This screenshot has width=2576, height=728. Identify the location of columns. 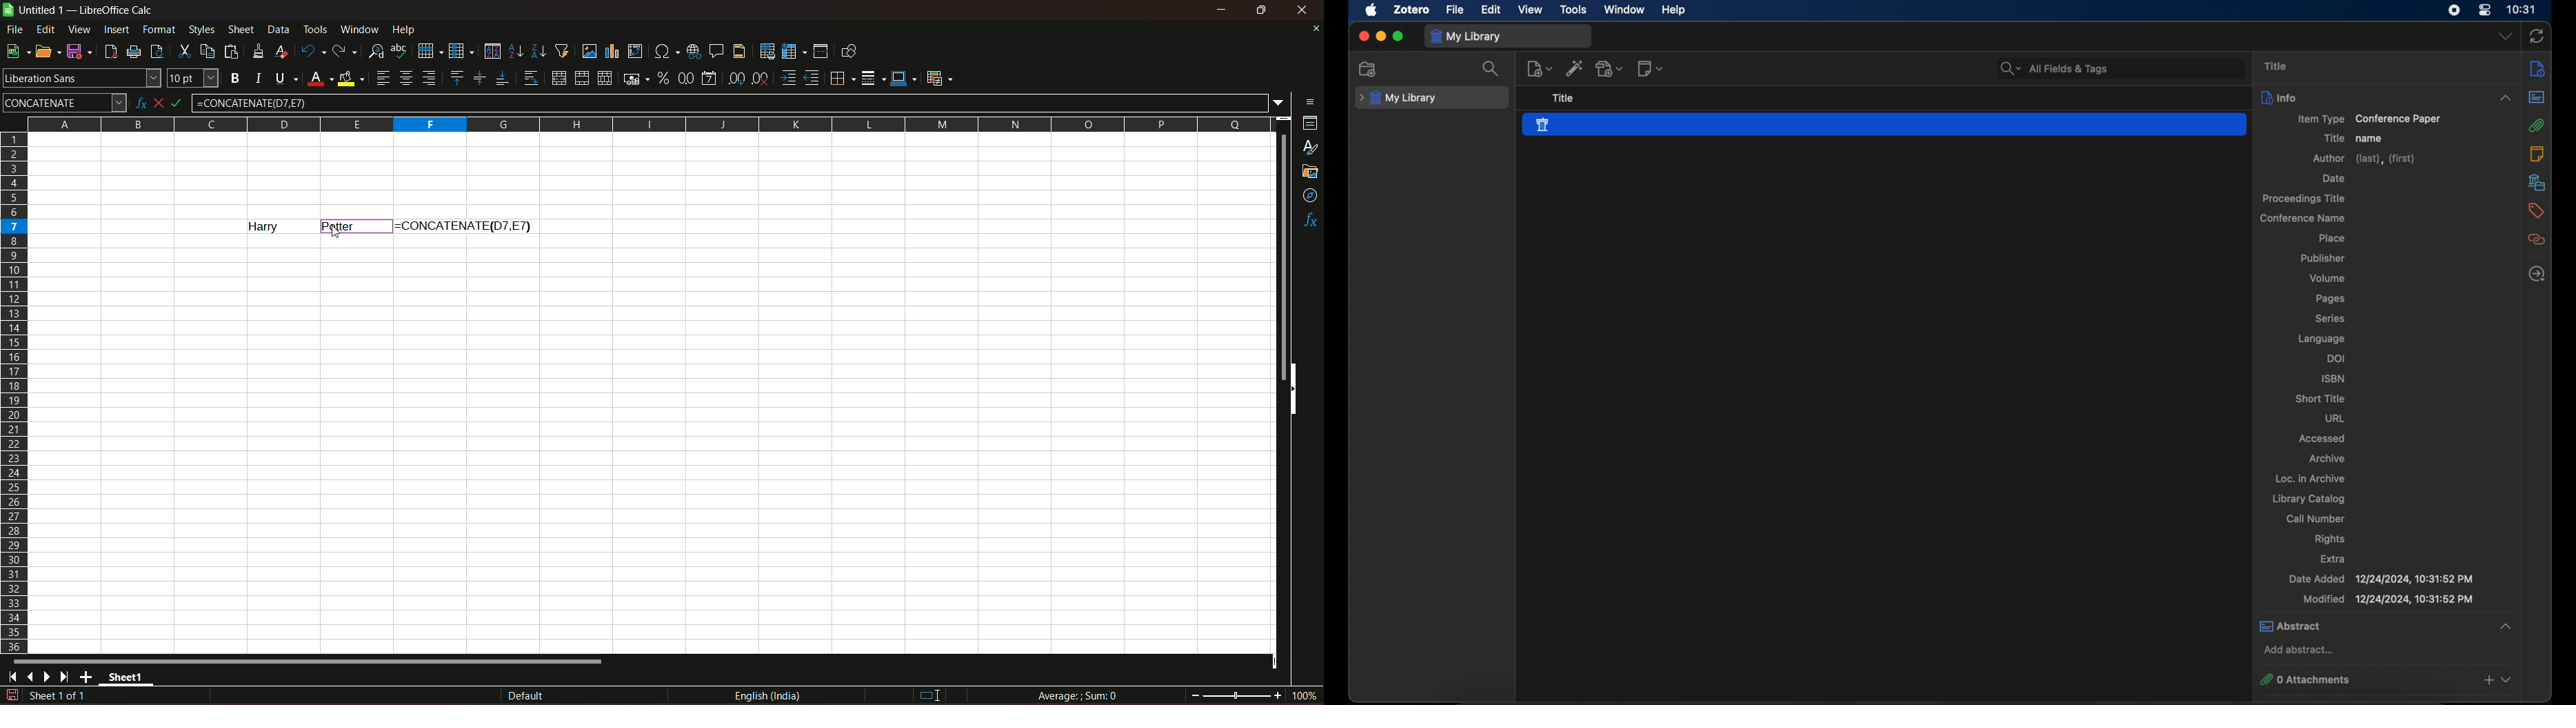
(646, 122).